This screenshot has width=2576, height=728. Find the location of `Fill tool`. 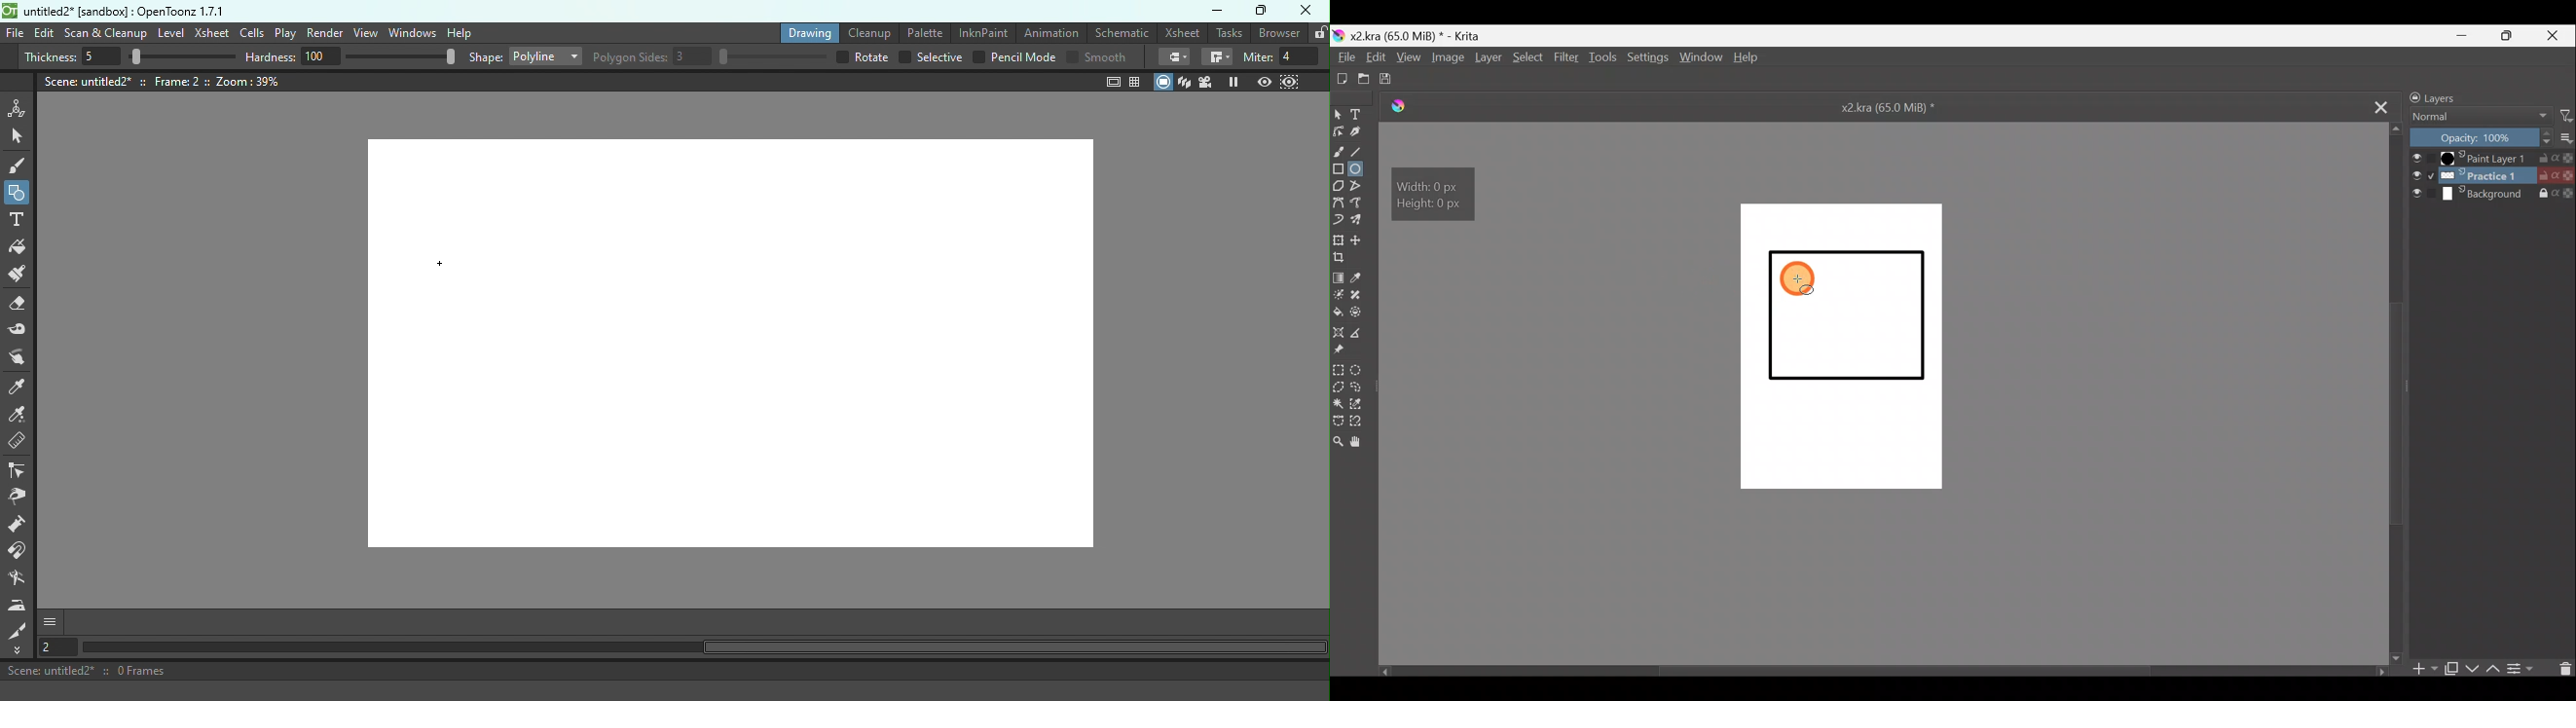

Fill tool is located at coordinates (21, 247).